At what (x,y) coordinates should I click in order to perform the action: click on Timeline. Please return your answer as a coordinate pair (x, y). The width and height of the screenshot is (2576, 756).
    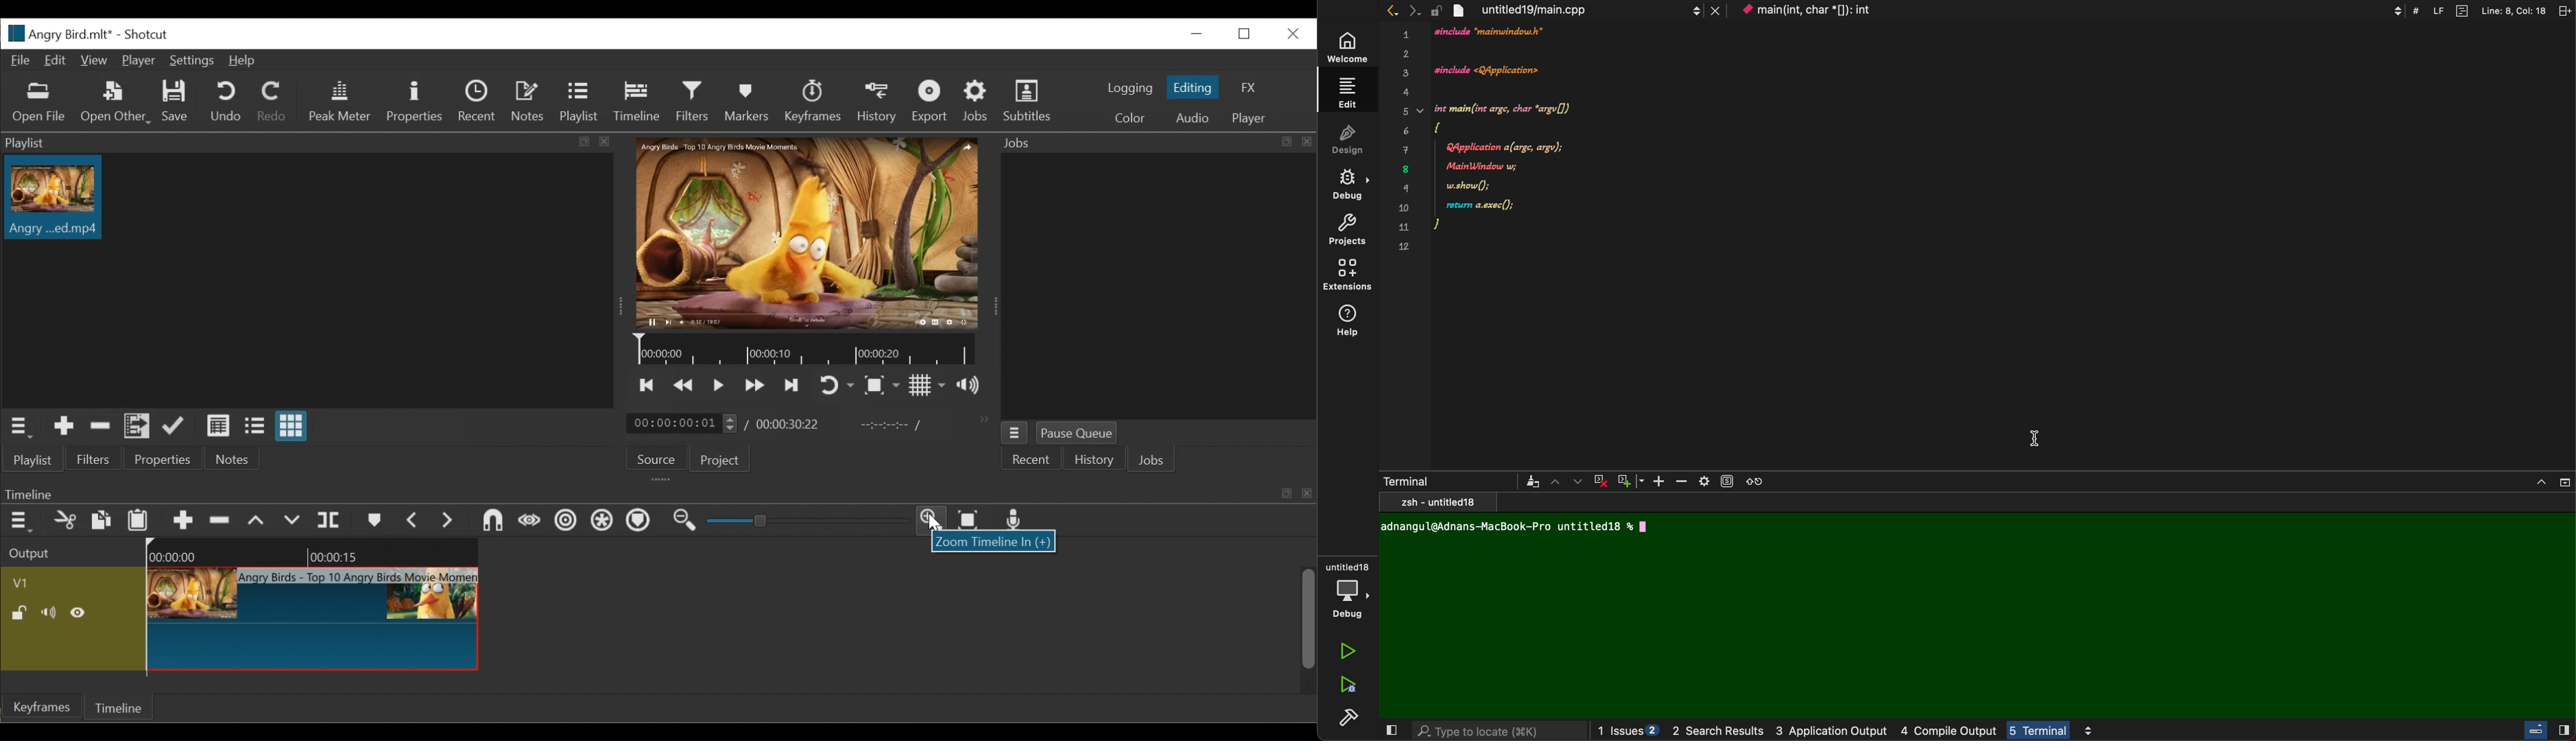
    Looking at the image, I should click on (804, 350).